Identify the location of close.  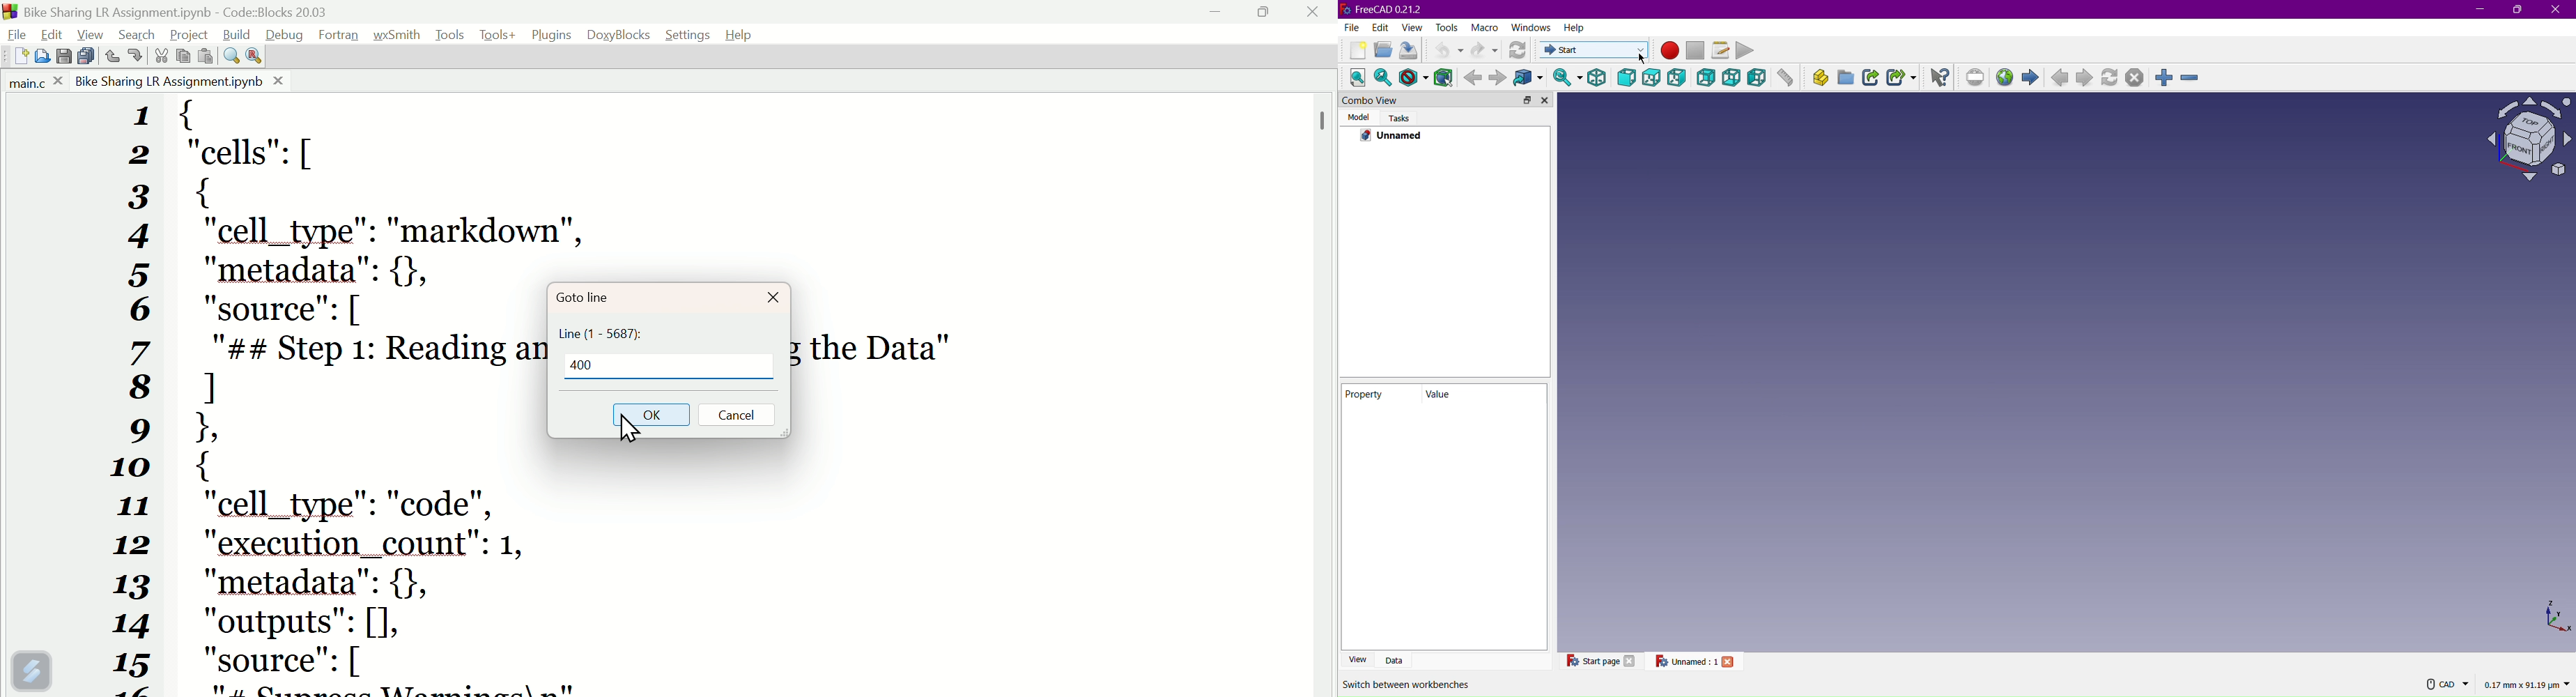
(1546, 100).